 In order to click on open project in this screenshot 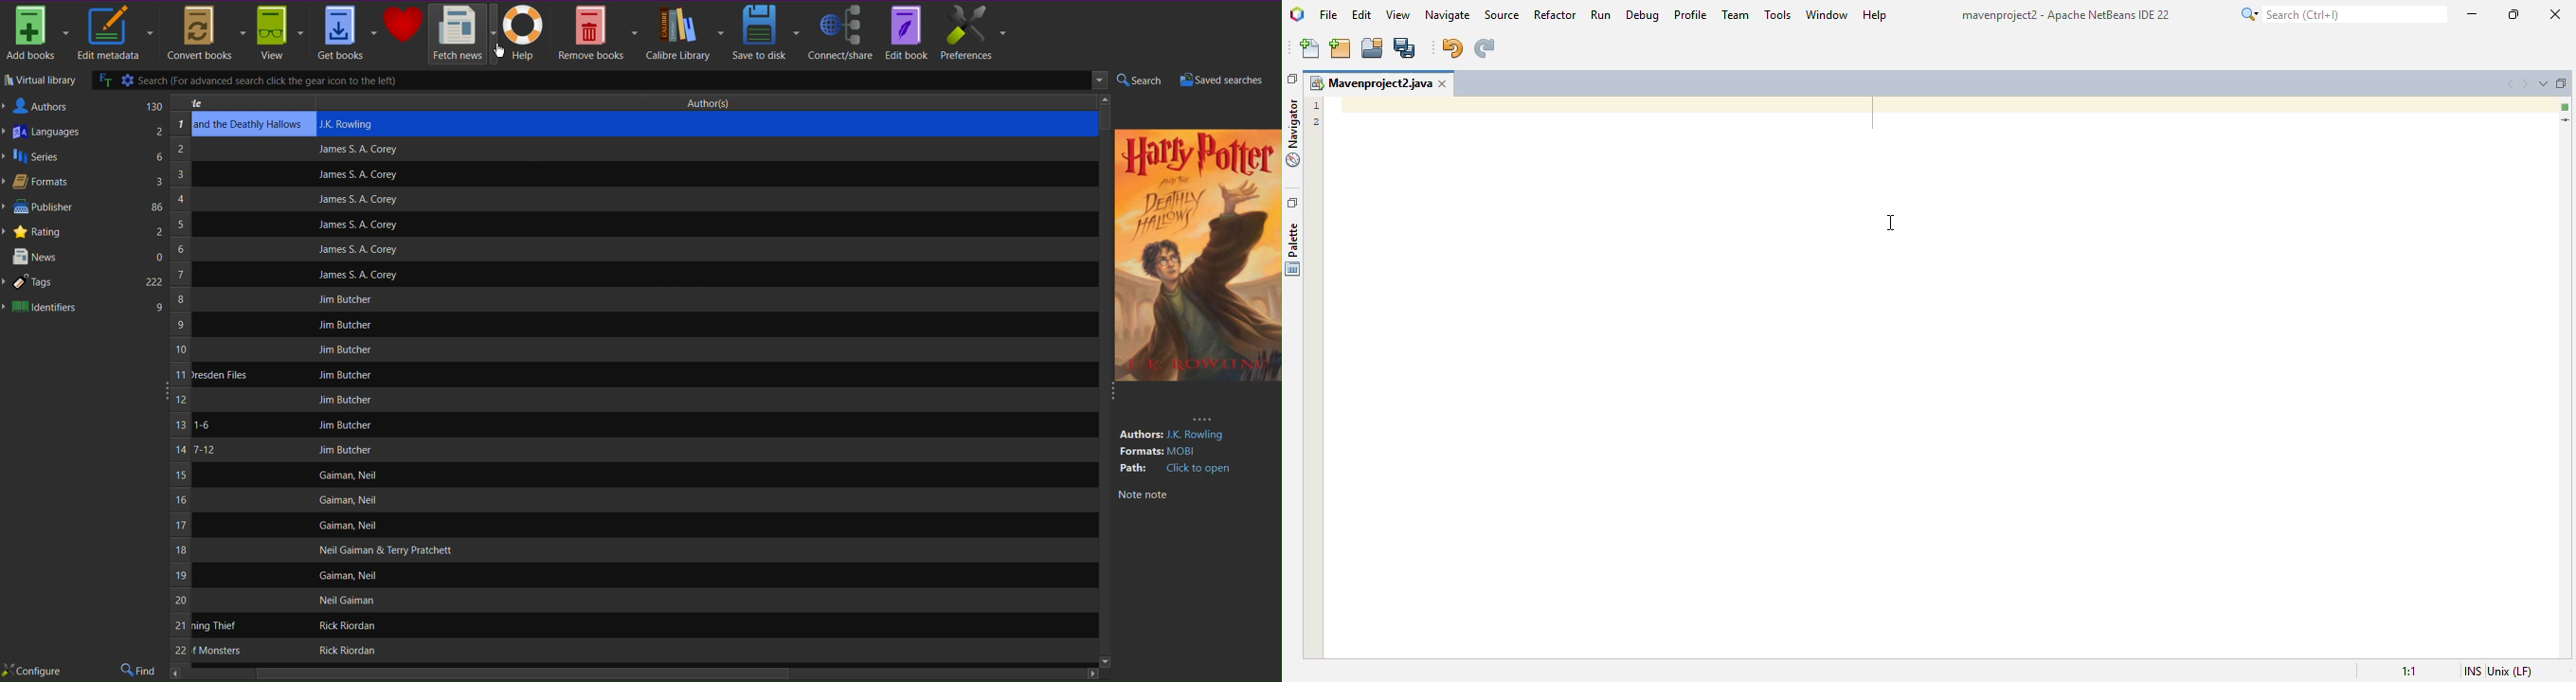, I will do `click(1373, 47)`.